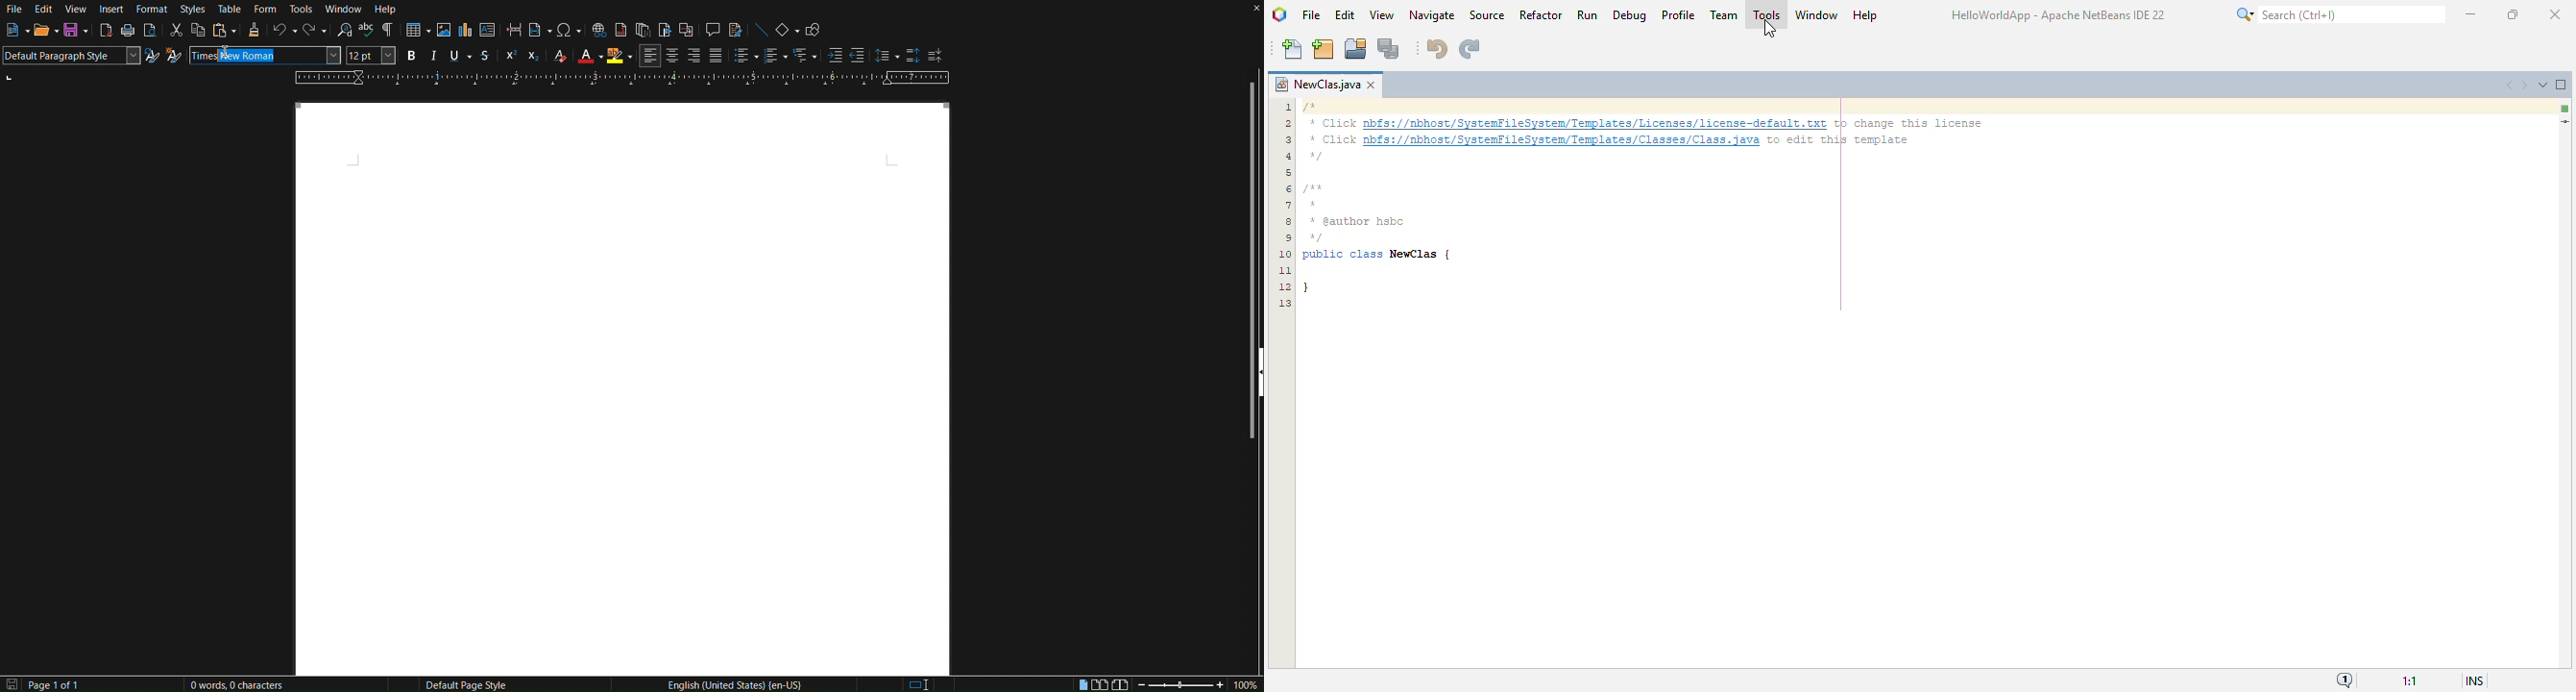  Describe the element at coordinates (265, 9) in the screenshot. I see `Form ` at that location.